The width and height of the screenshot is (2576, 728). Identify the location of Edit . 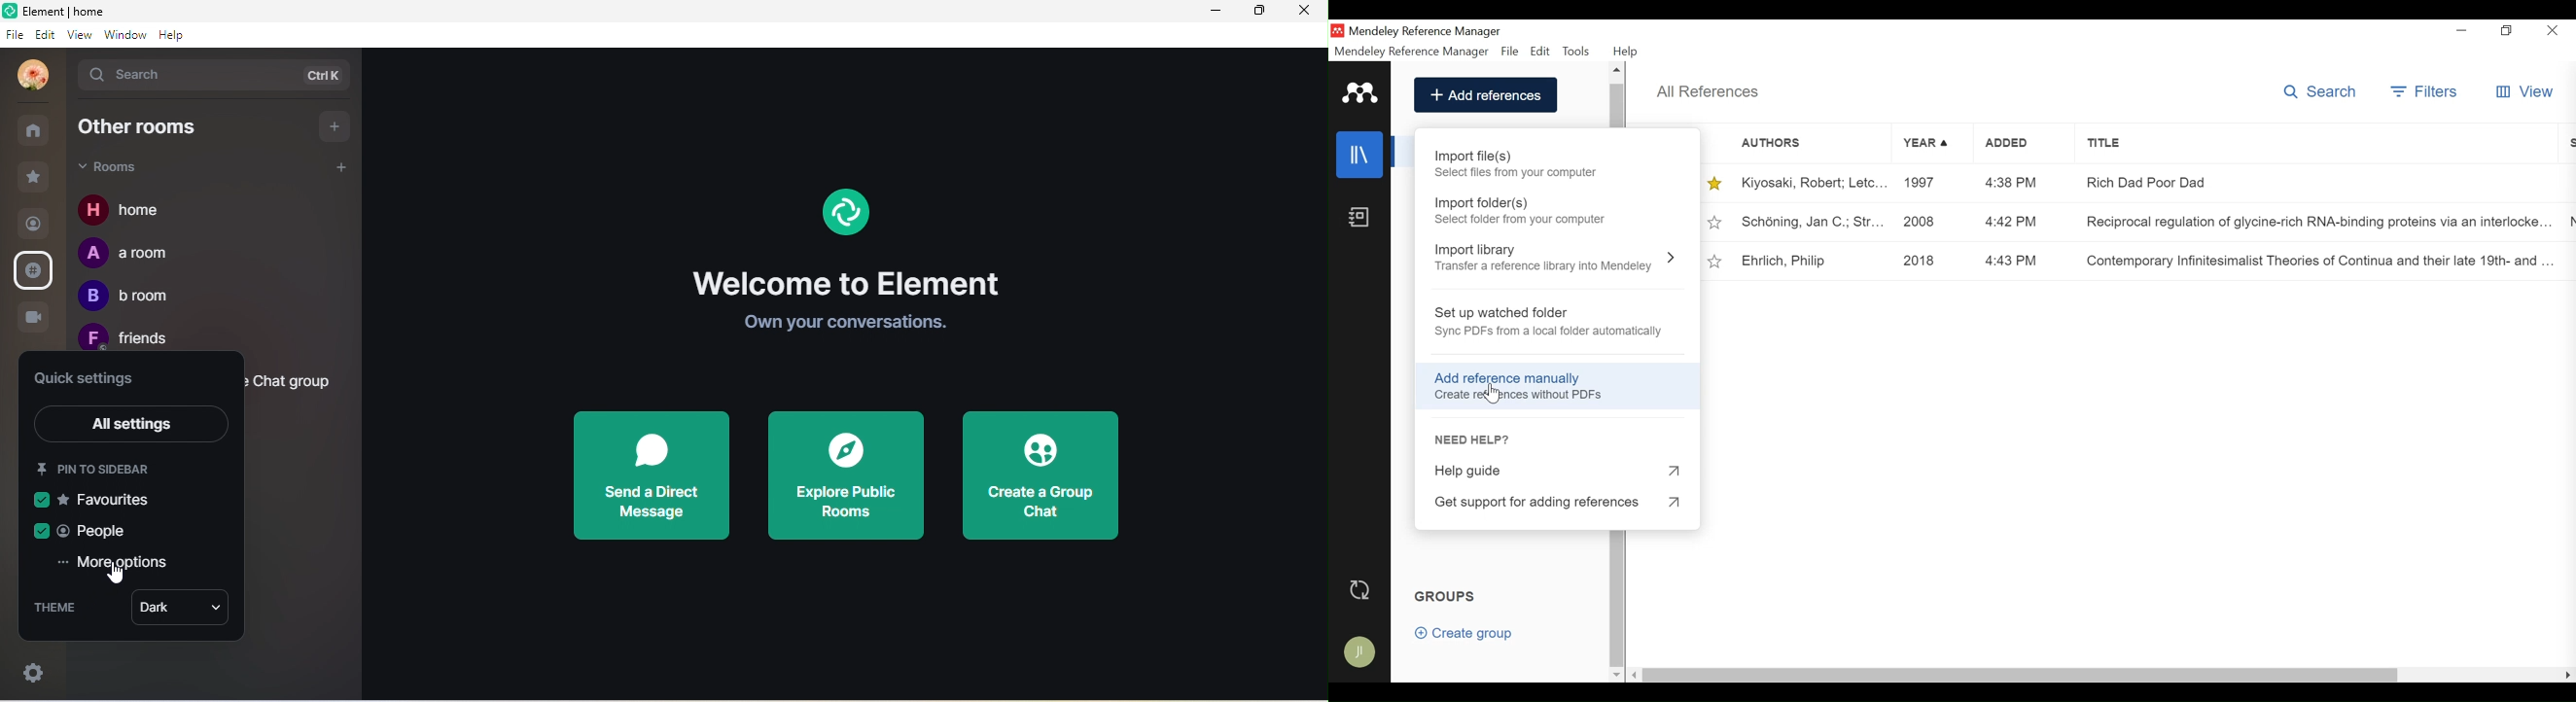
(1540, 51).